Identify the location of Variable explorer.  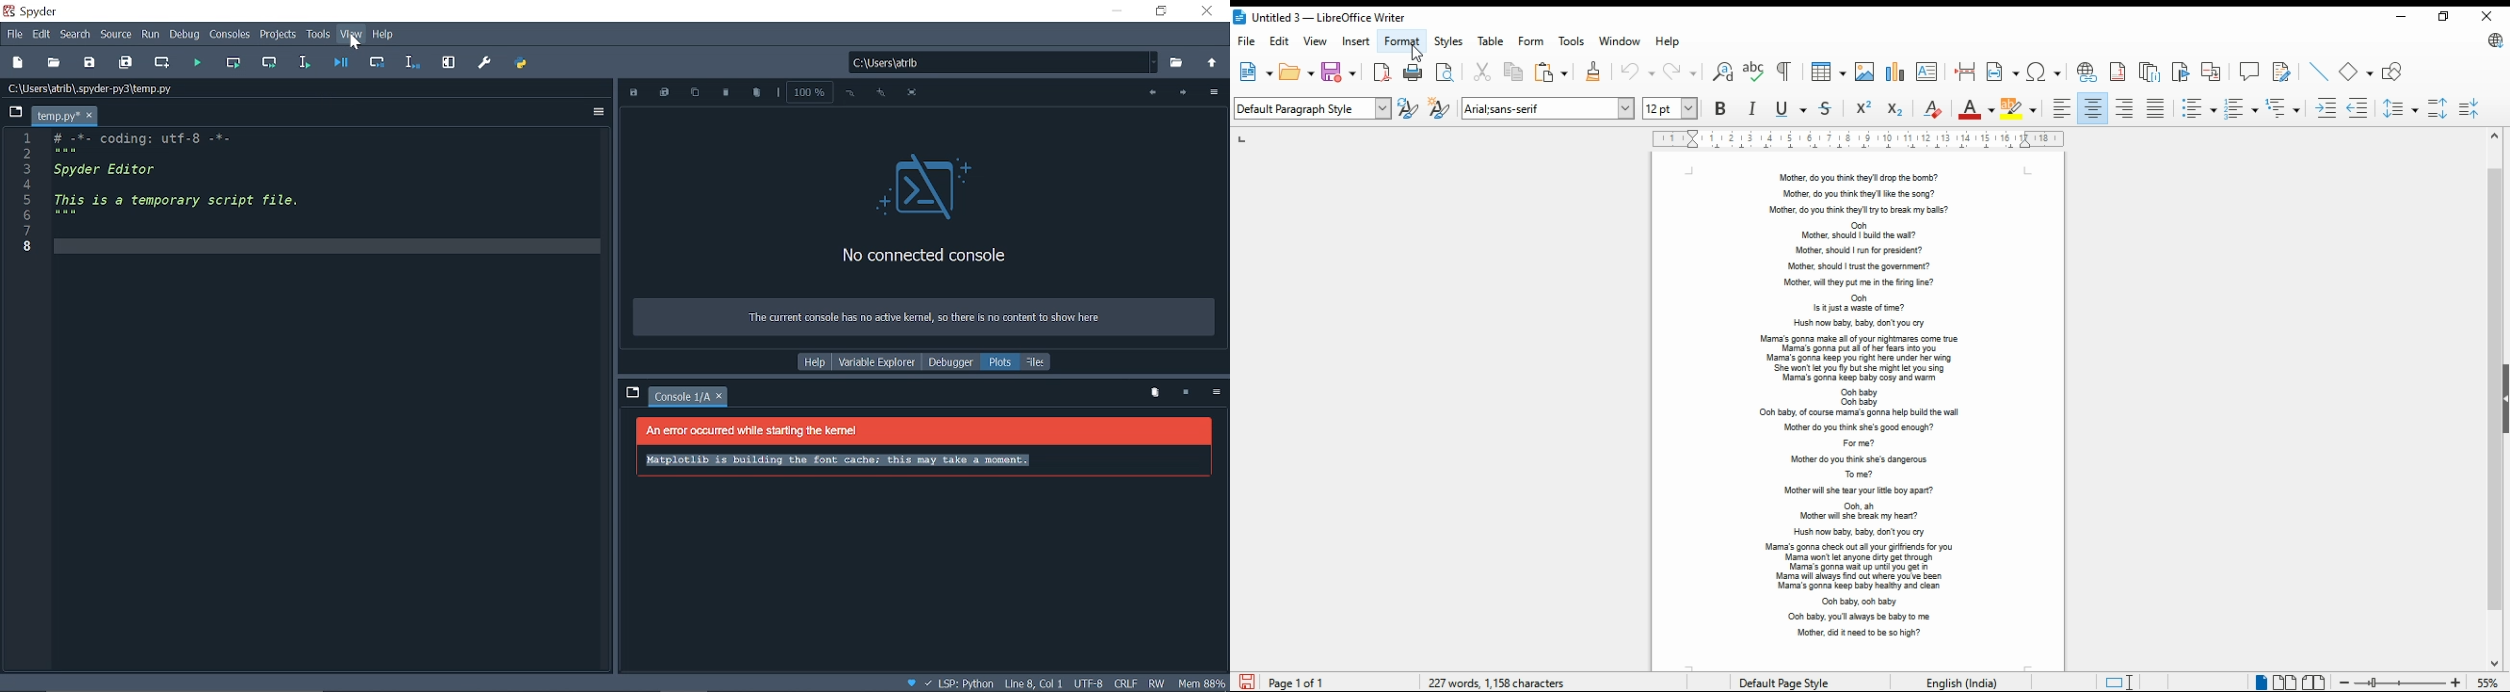
(877, 362).